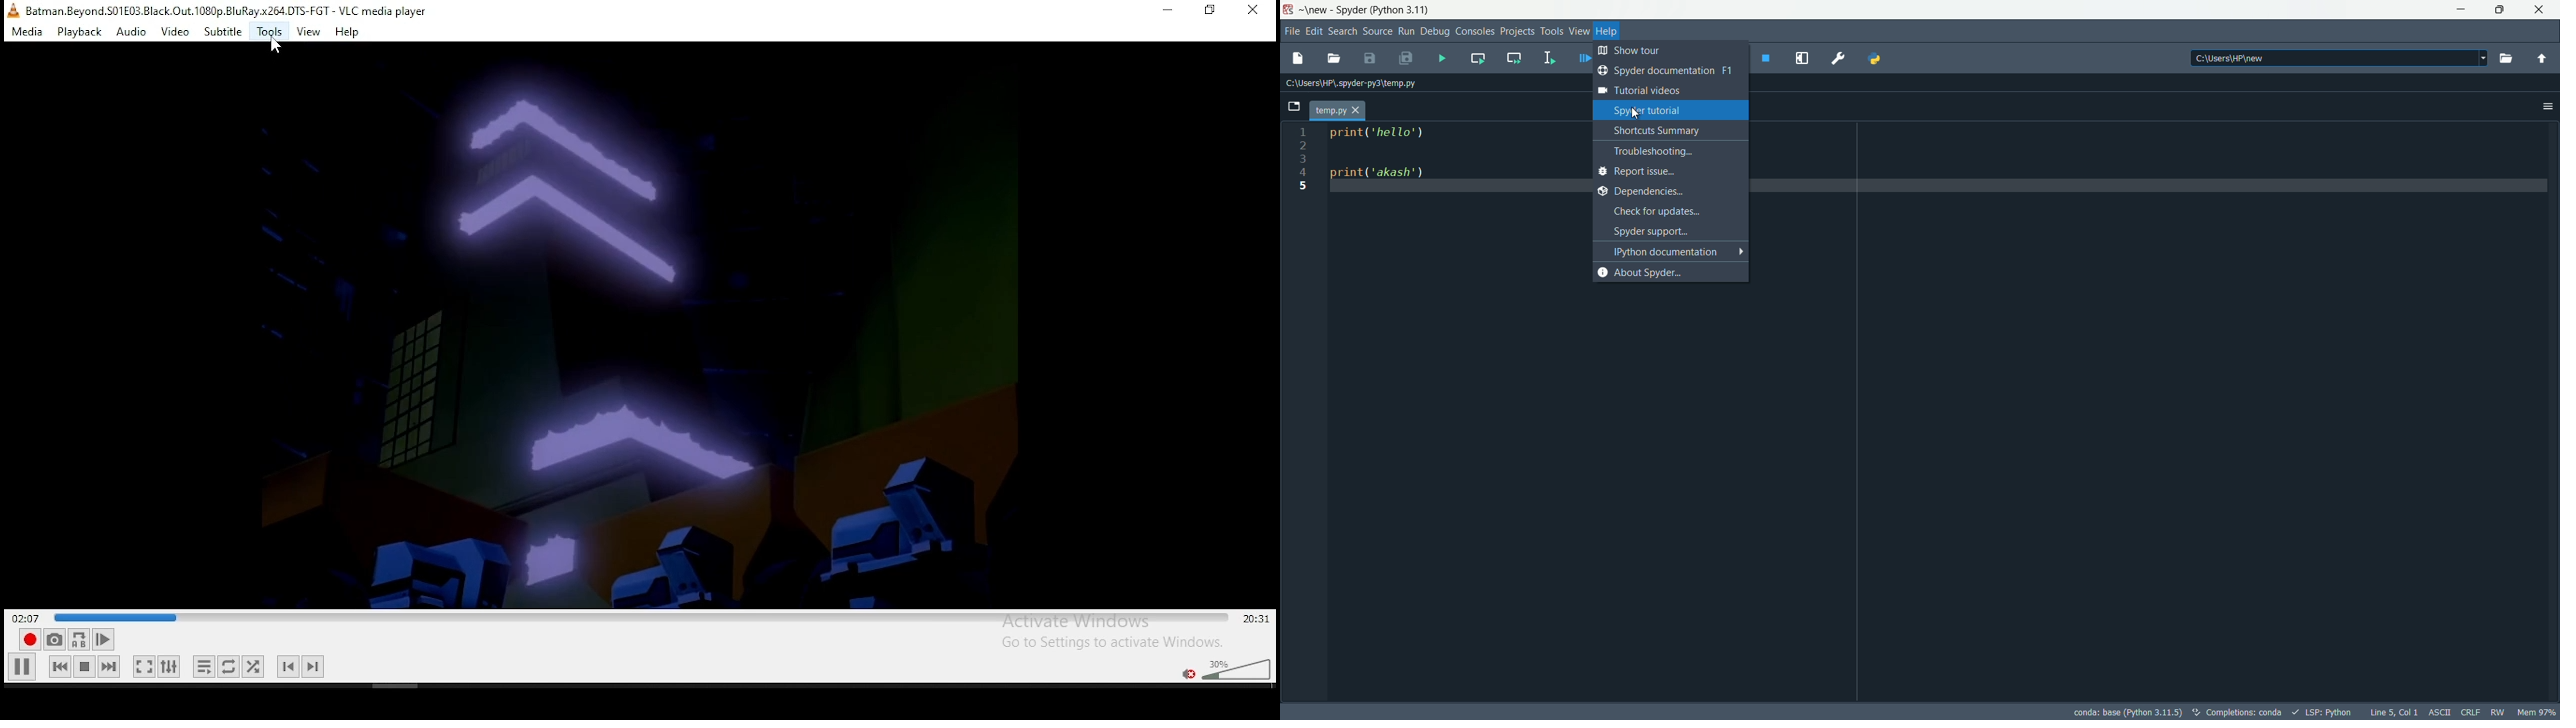  What do you see at coordinates (1408, 59) in the screenshot?
I see `save all files` at bounding box center [1408, 59].